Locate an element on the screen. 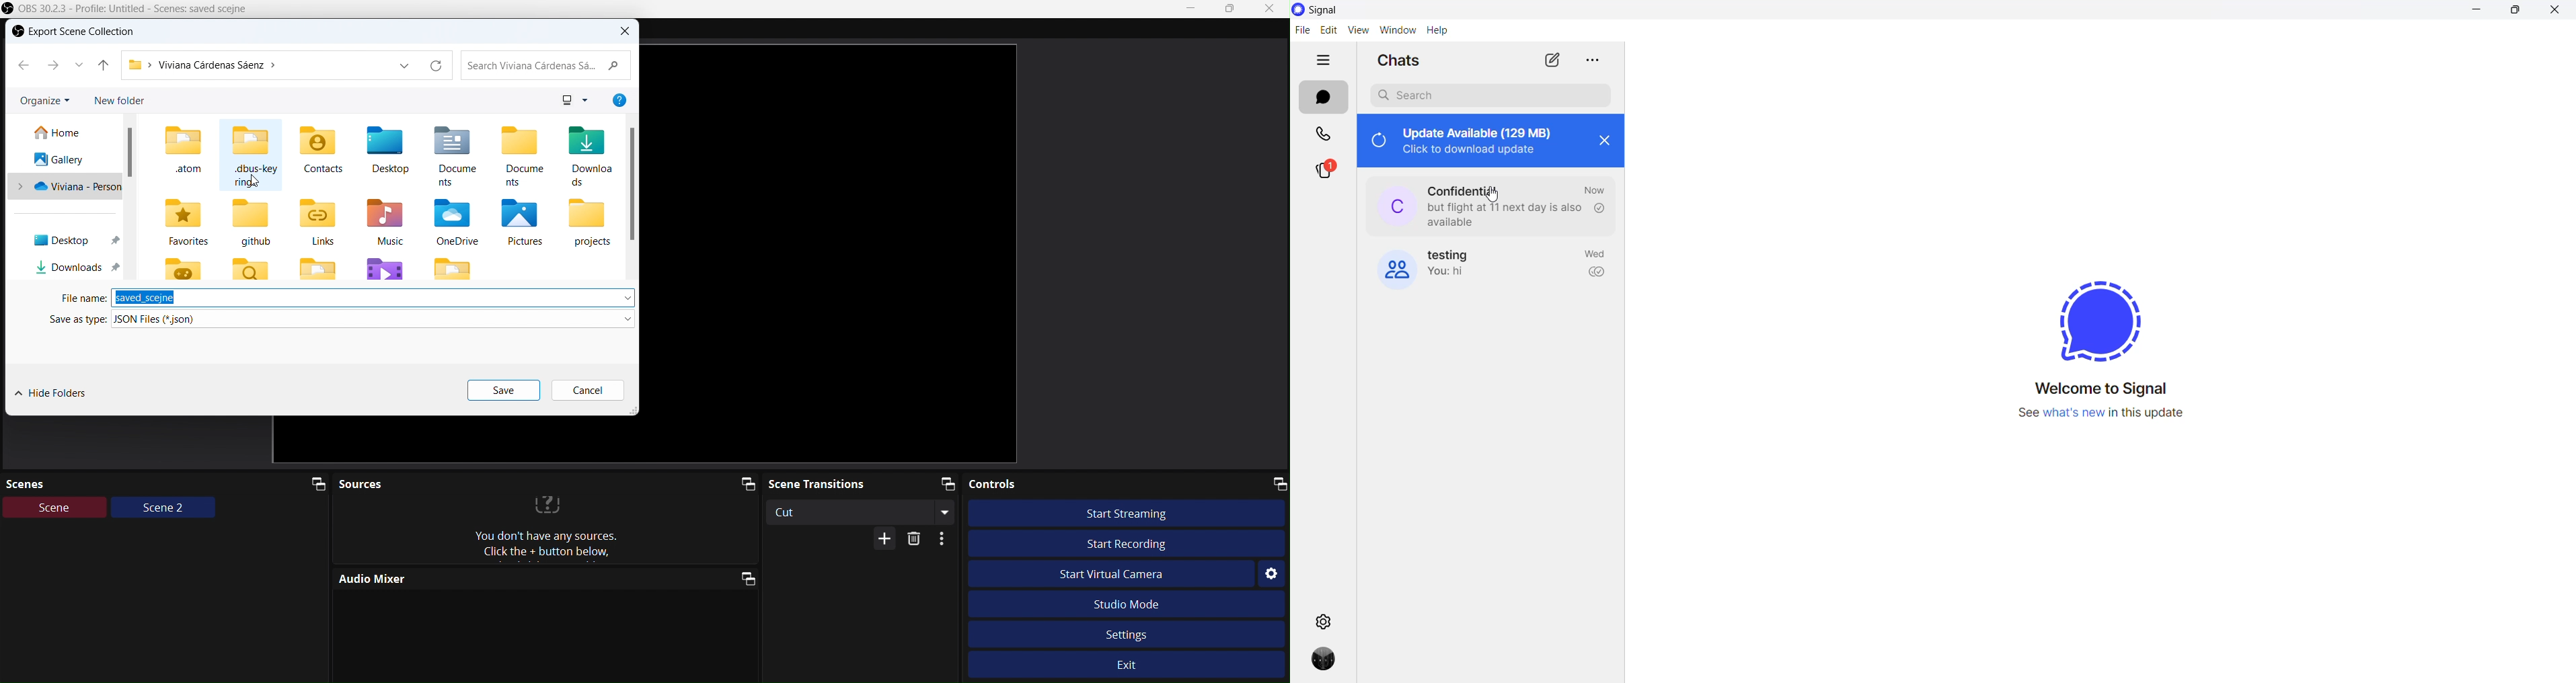 Image resolution: width=2576 pixels, height=700 pixels. Cut is located at coordinates (865, 512).